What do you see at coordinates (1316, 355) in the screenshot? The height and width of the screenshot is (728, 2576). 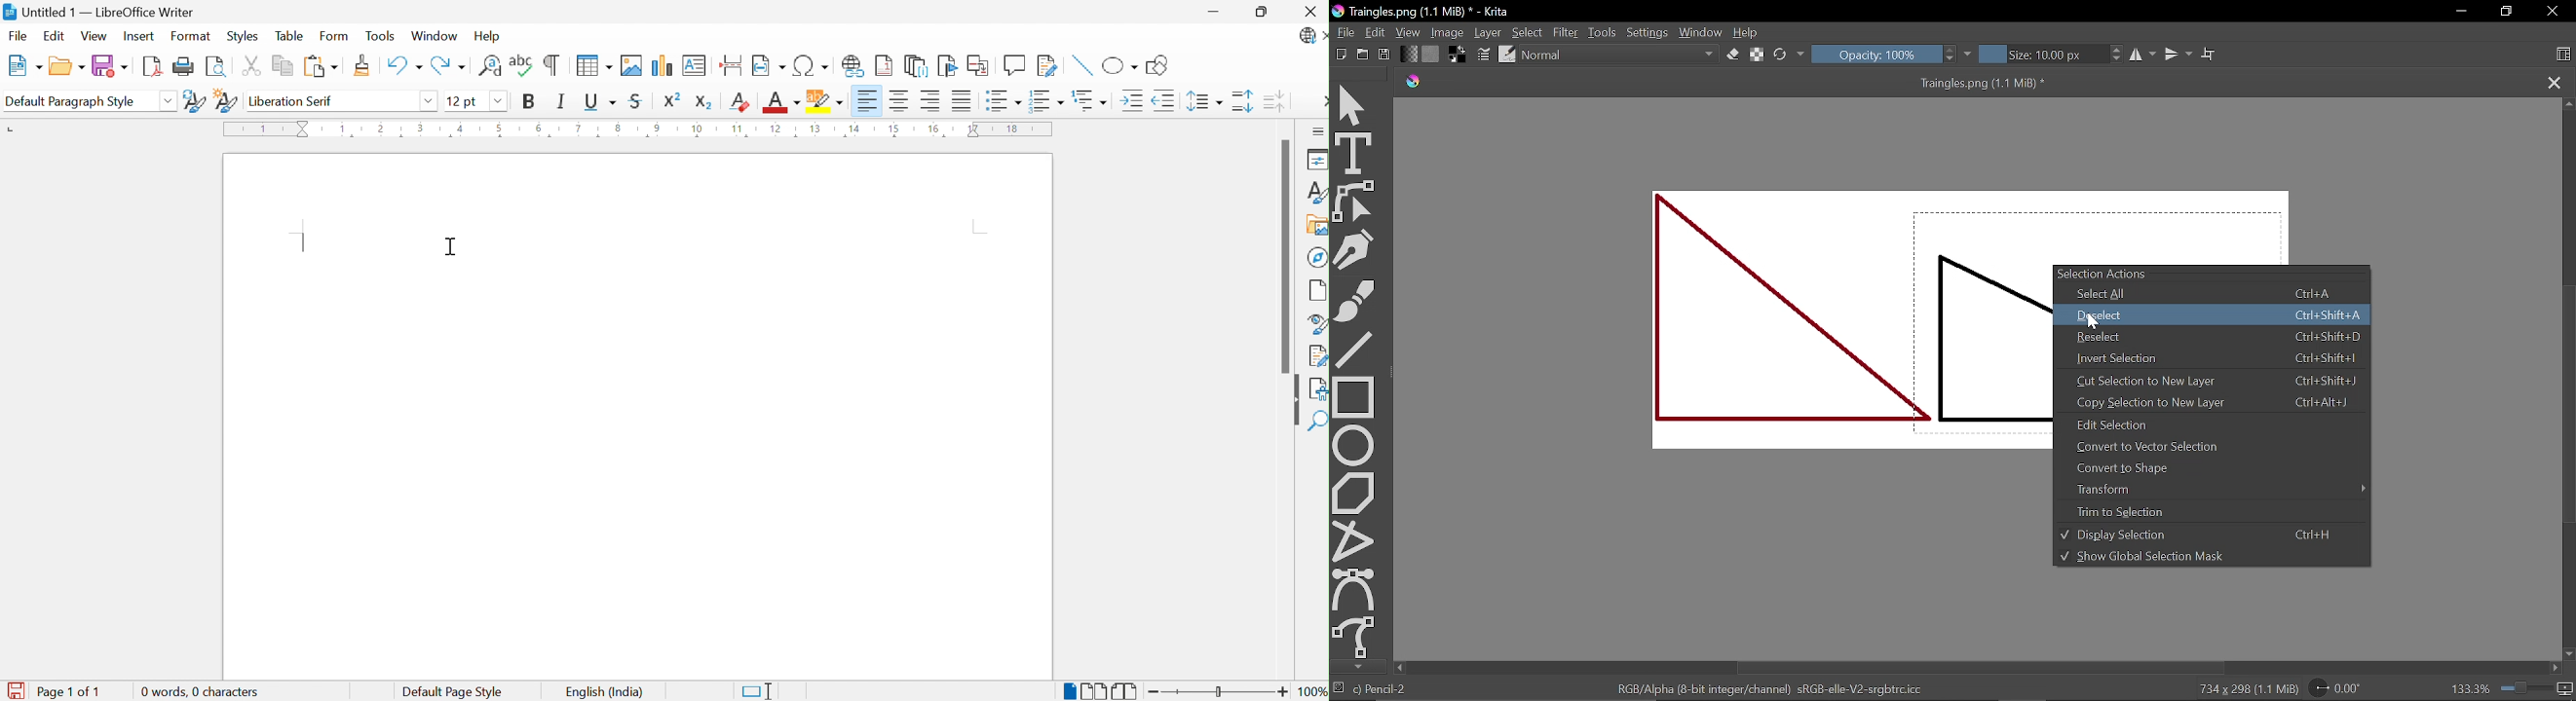 I see `Manage Changes` at bounding box center [1316, 355].